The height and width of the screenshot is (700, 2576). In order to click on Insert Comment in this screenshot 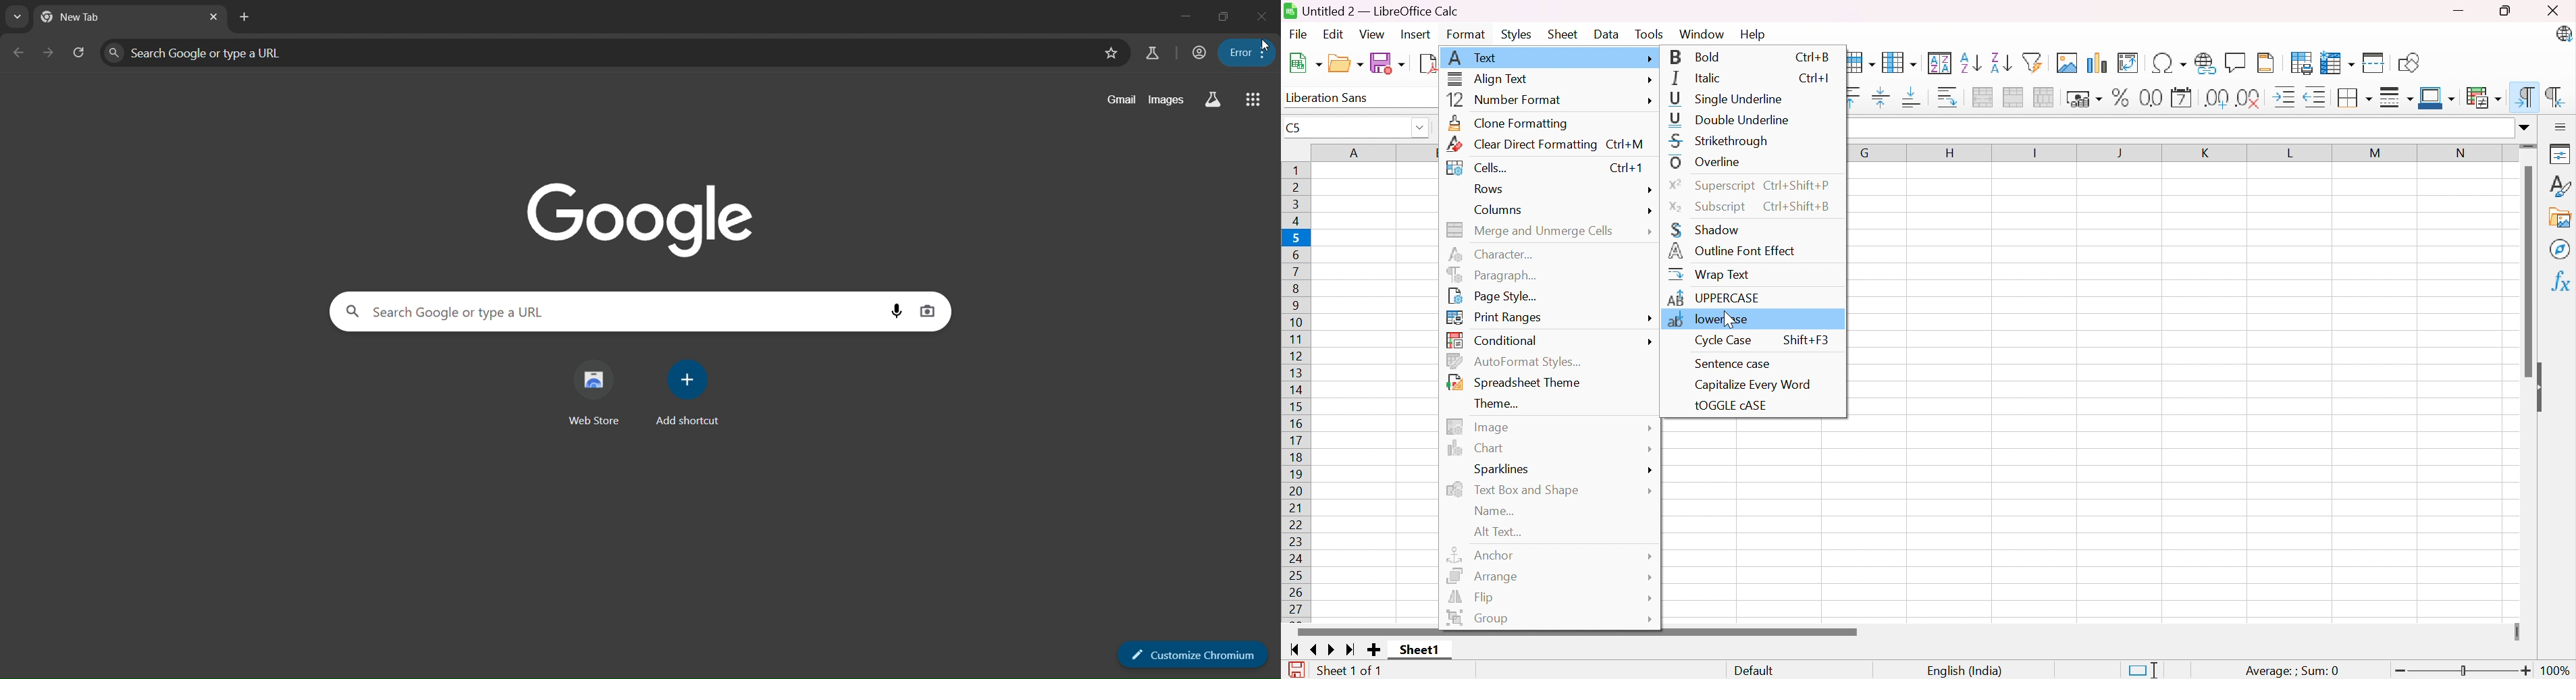, I will do `click(2235, 62)`.